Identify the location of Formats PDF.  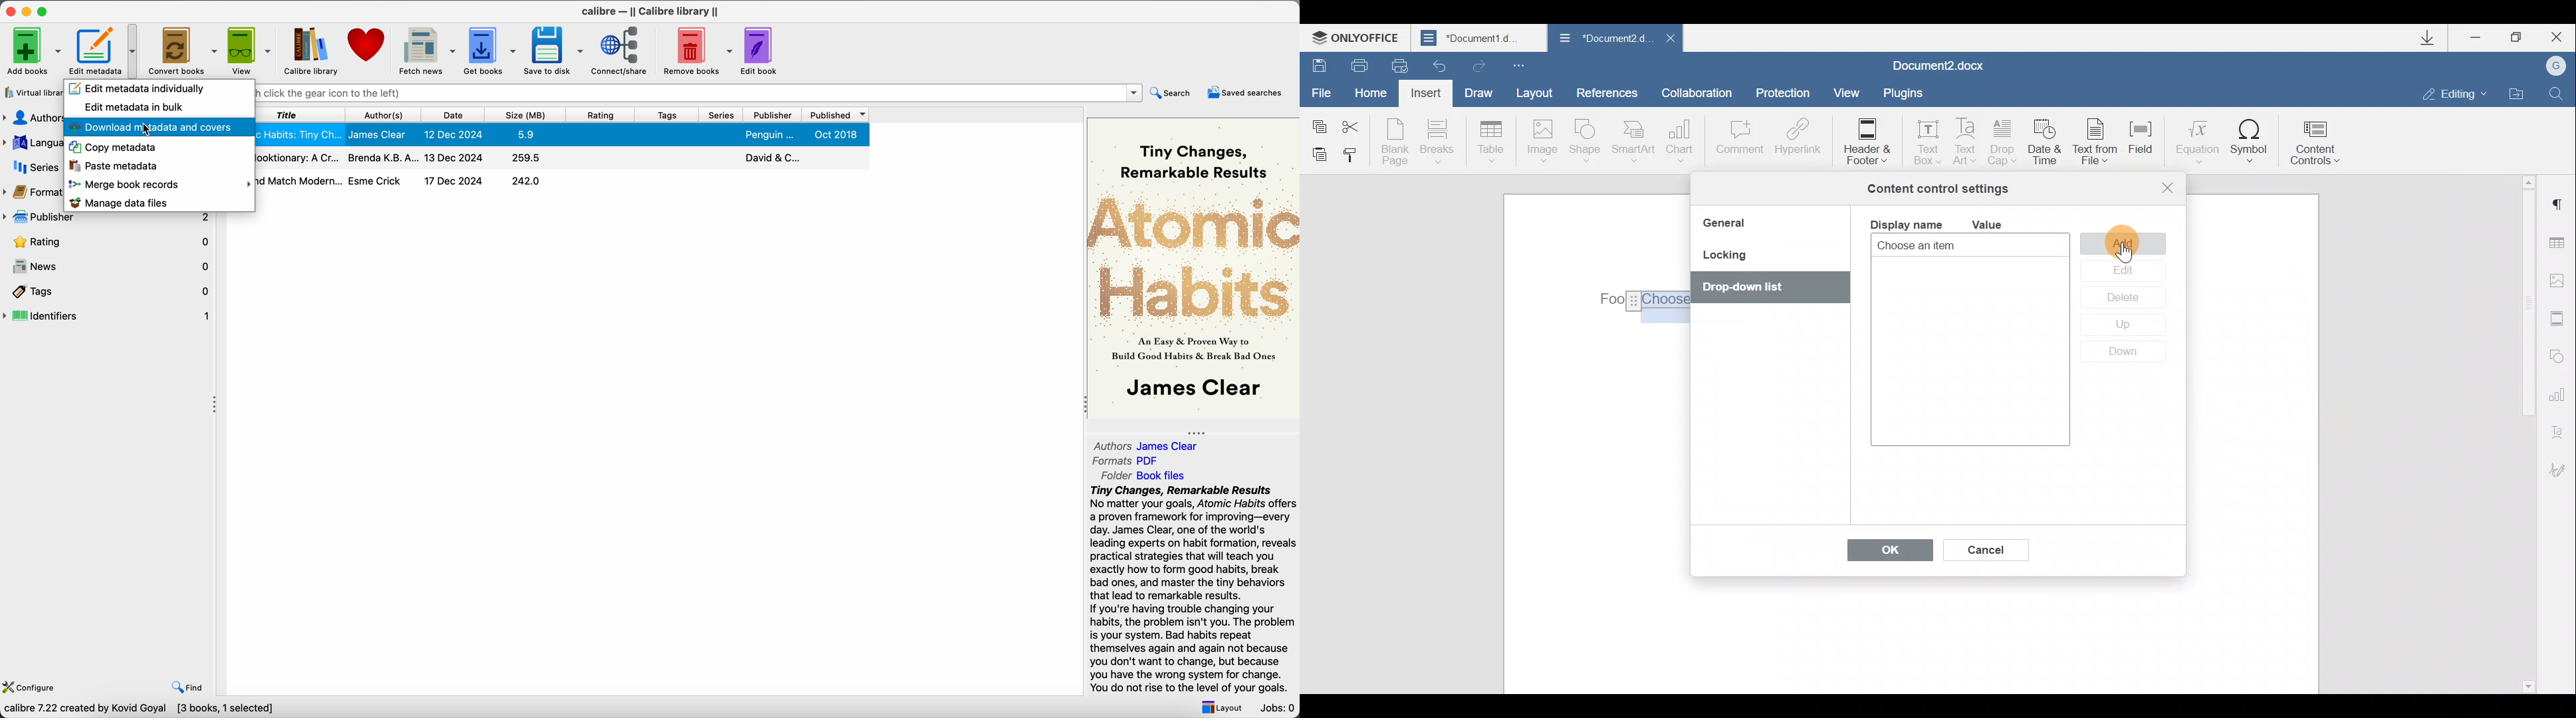
(1126, 462).